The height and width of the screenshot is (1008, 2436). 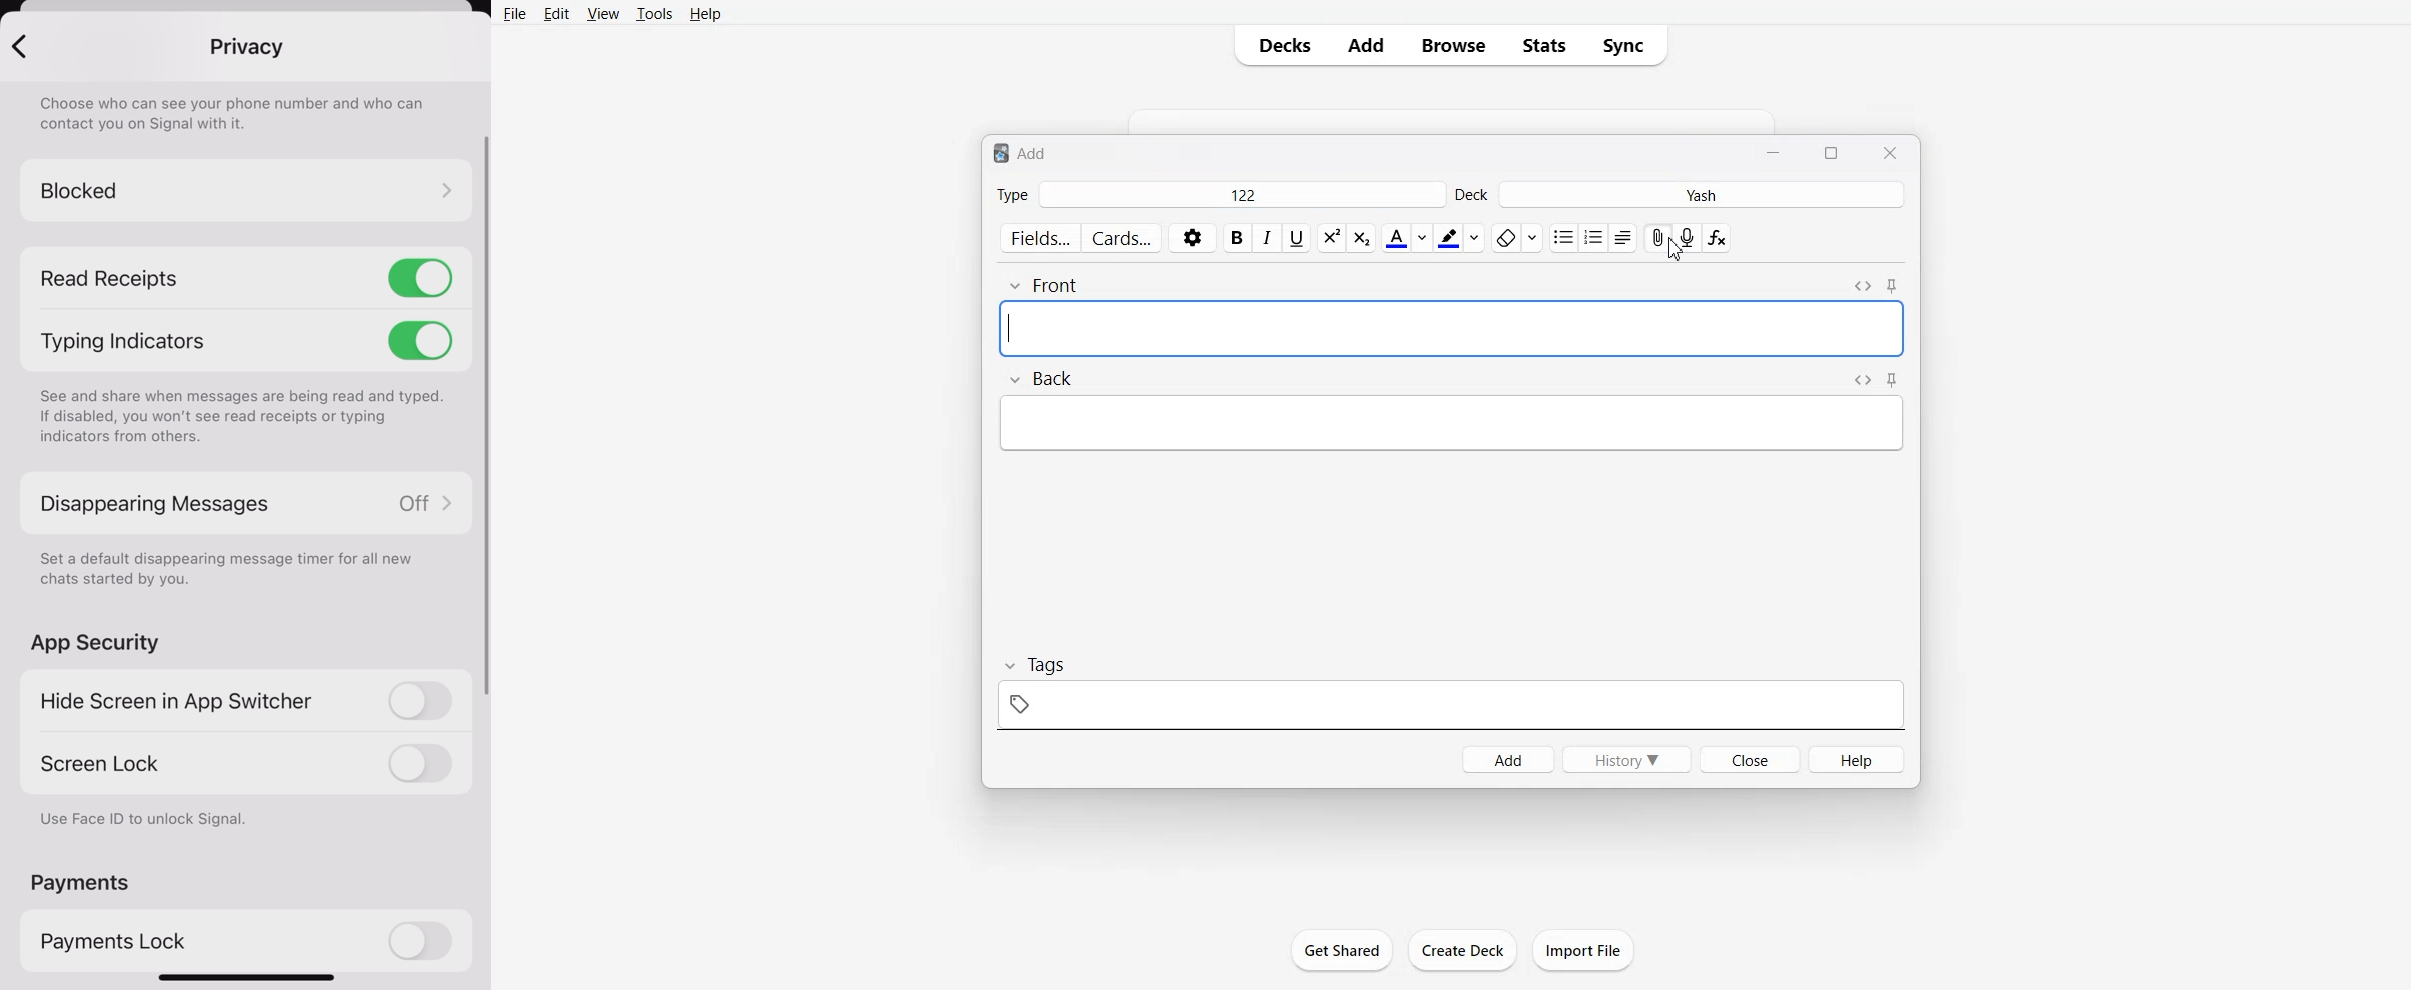 What do you see at coordinates (1546, 45) in the screenshot?
I see `Stats` at bounding box center [1546, 45].